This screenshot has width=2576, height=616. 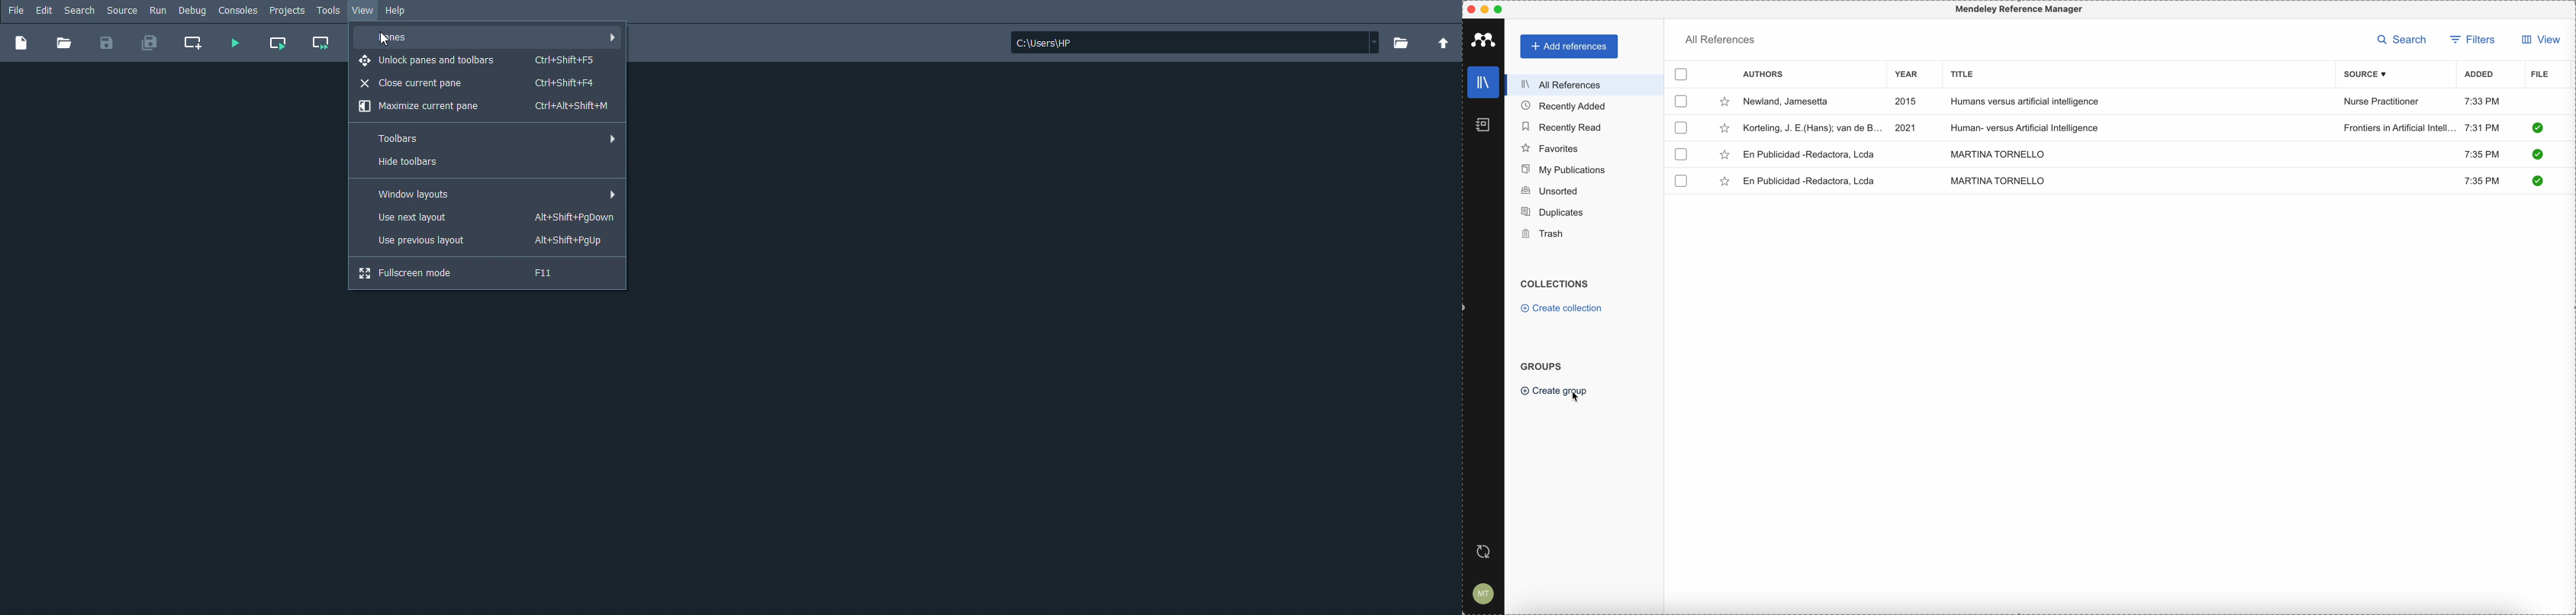 What do you see at coordinates (64, 44) in the screenshot?
I see `Open file` at bounding box center [64, 44].